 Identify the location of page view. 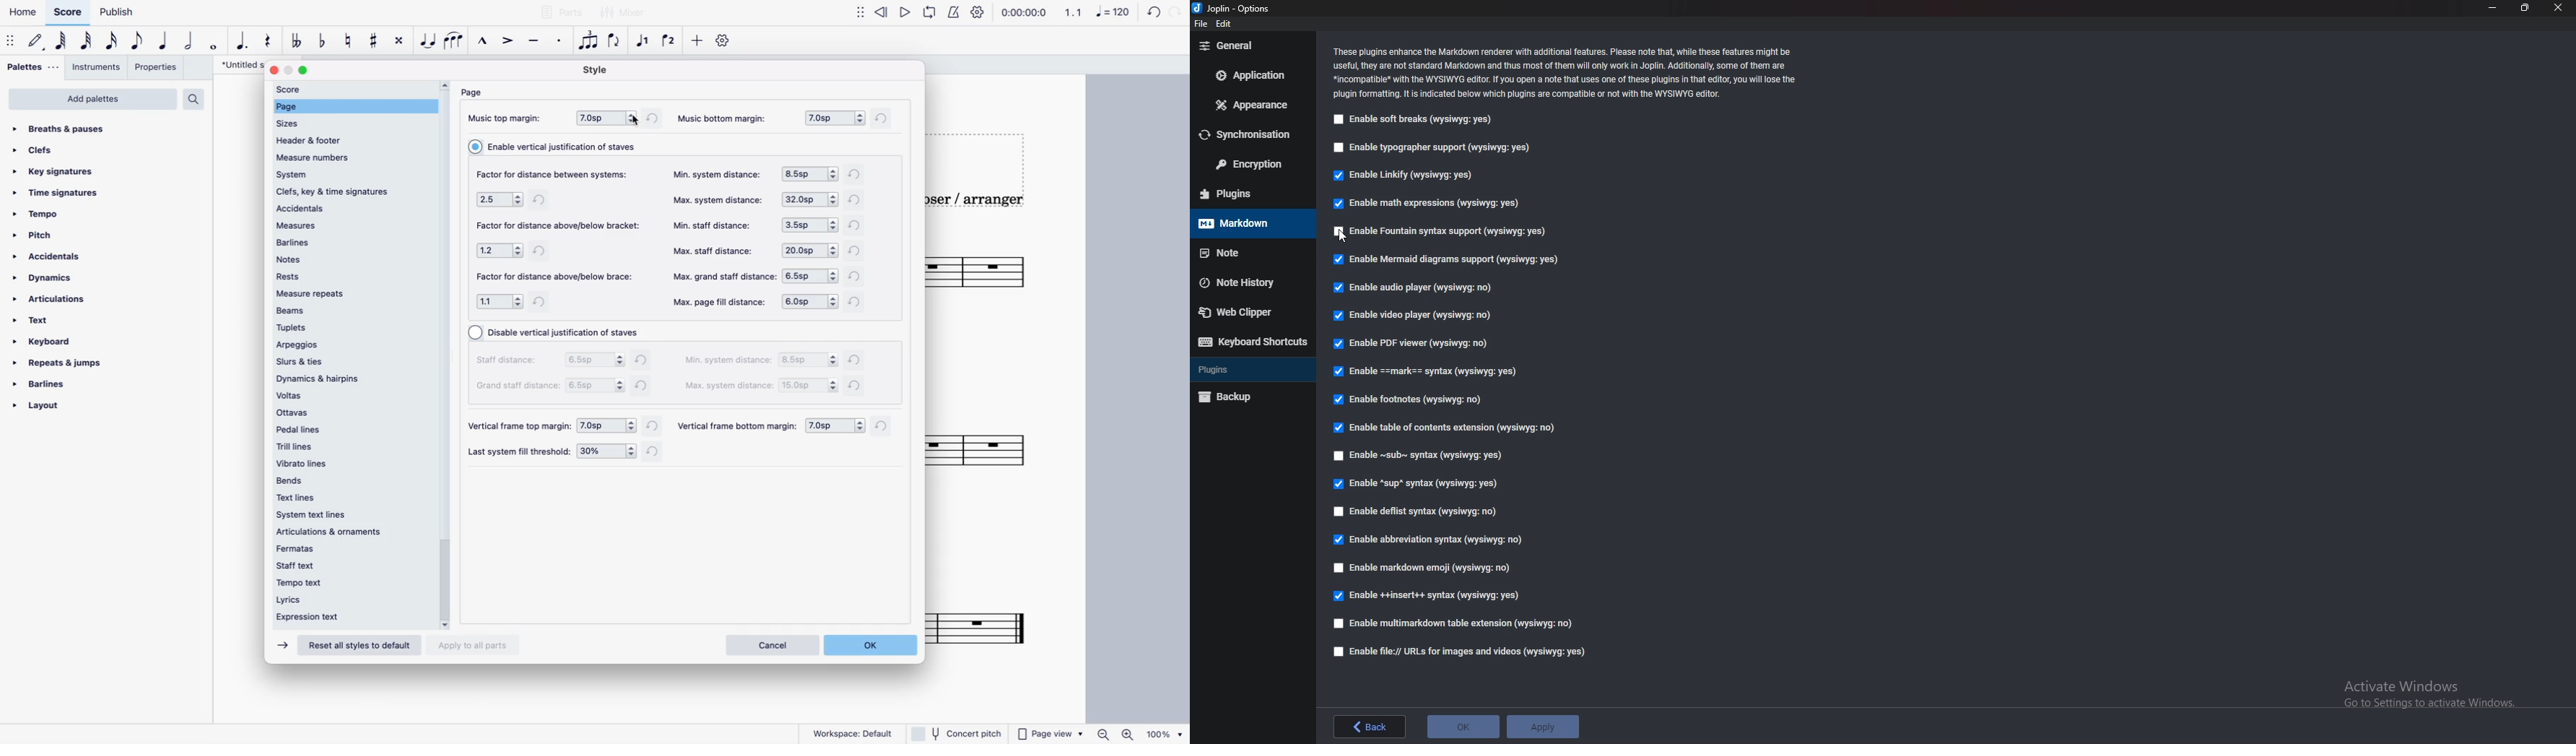
(1050, 731).